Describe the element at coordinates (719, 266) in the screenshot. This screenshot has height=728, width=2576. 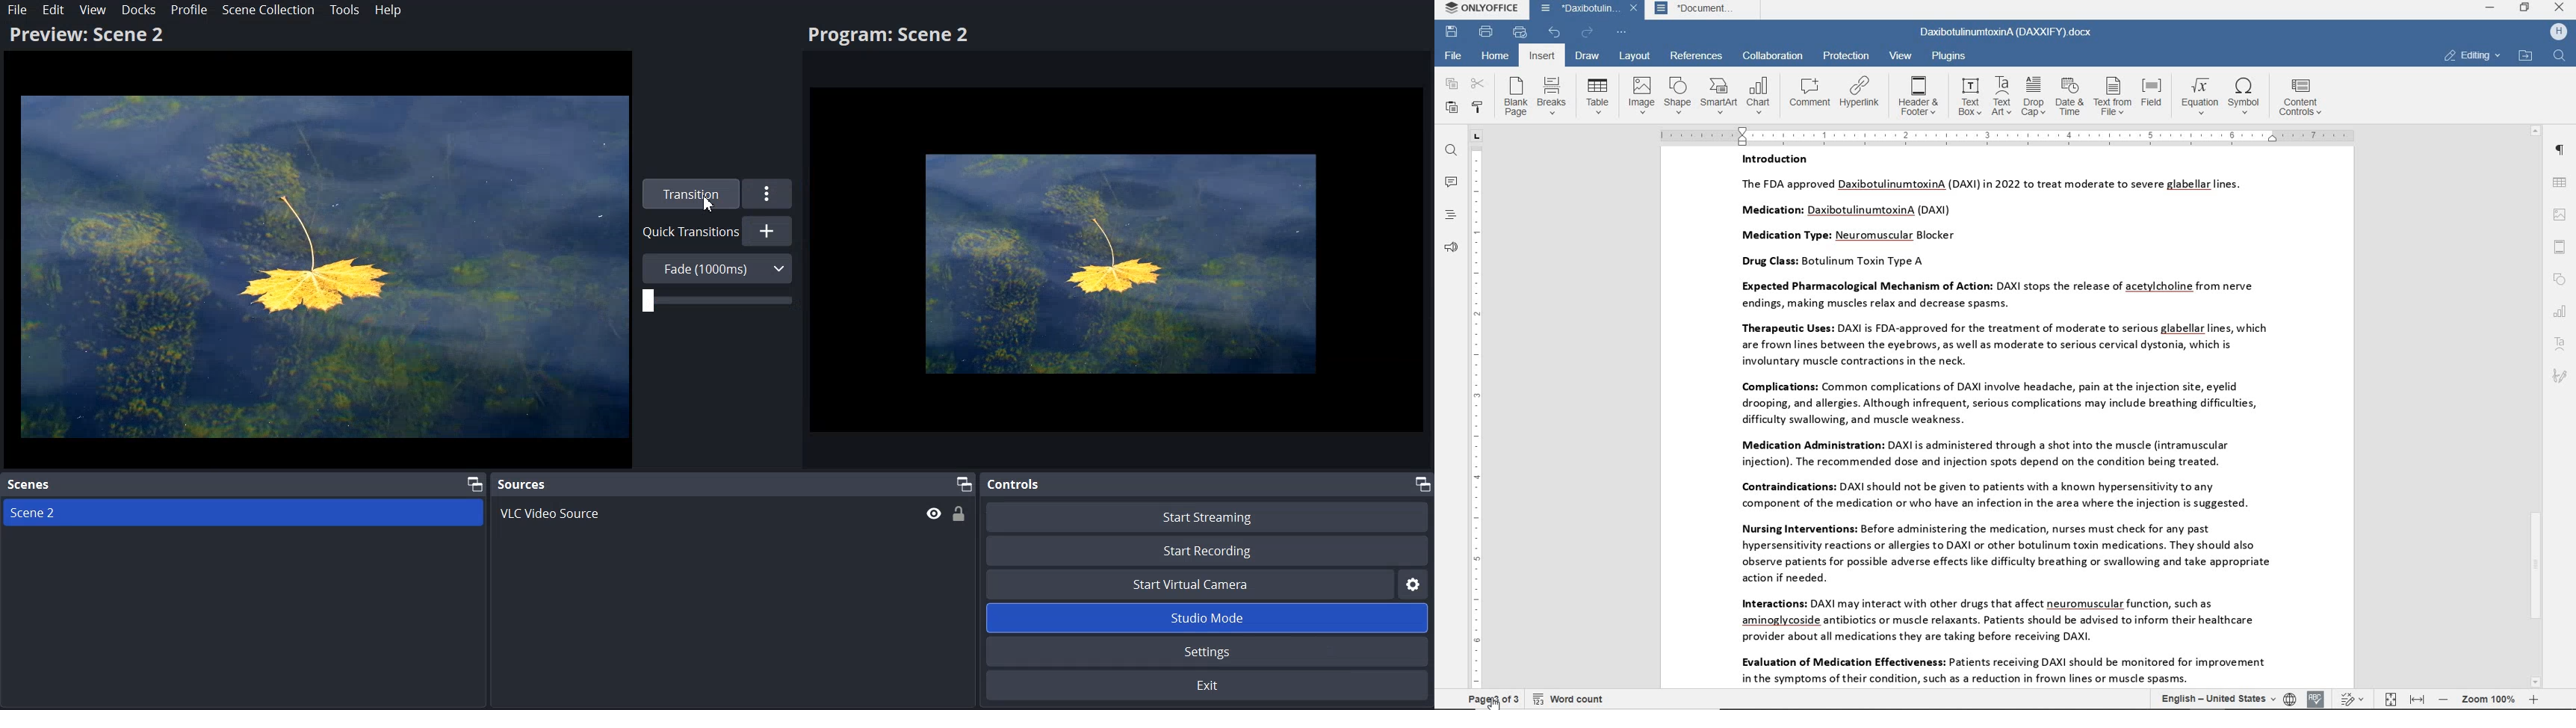
I see `Fade` at that location.